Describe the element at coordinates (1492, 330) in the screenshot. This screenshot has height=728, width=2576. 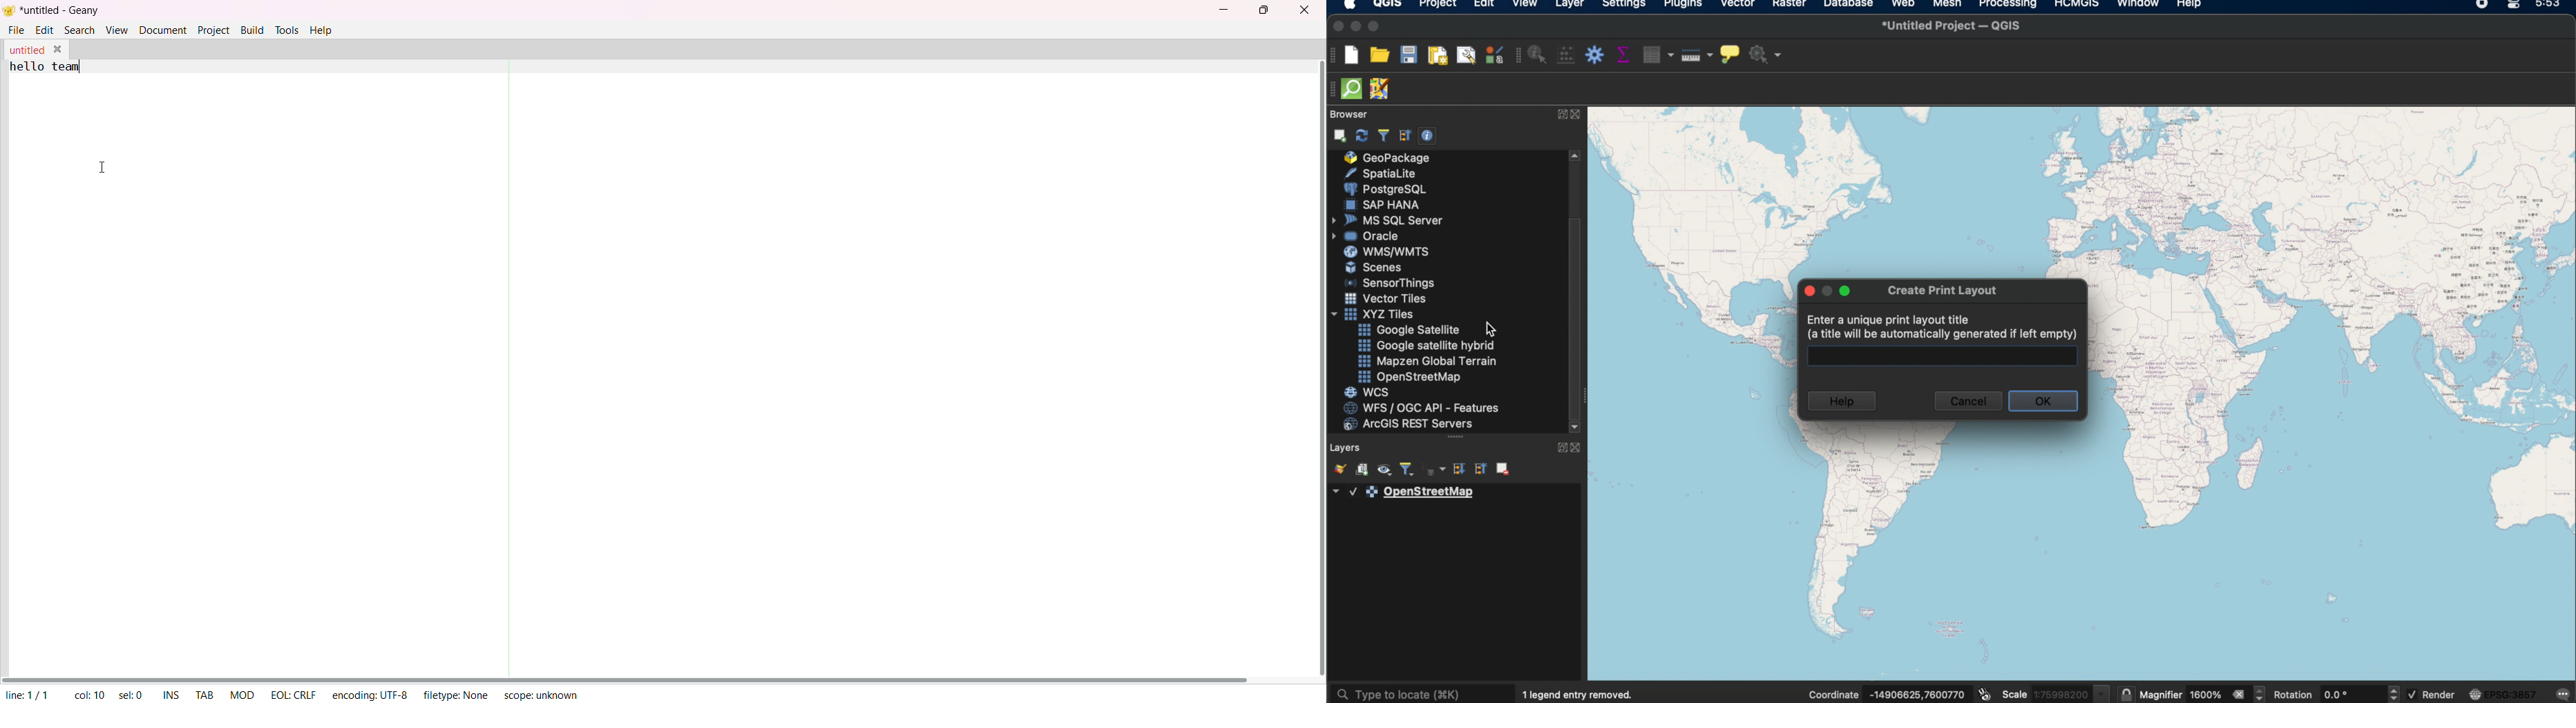
I see `cursor` at that location.